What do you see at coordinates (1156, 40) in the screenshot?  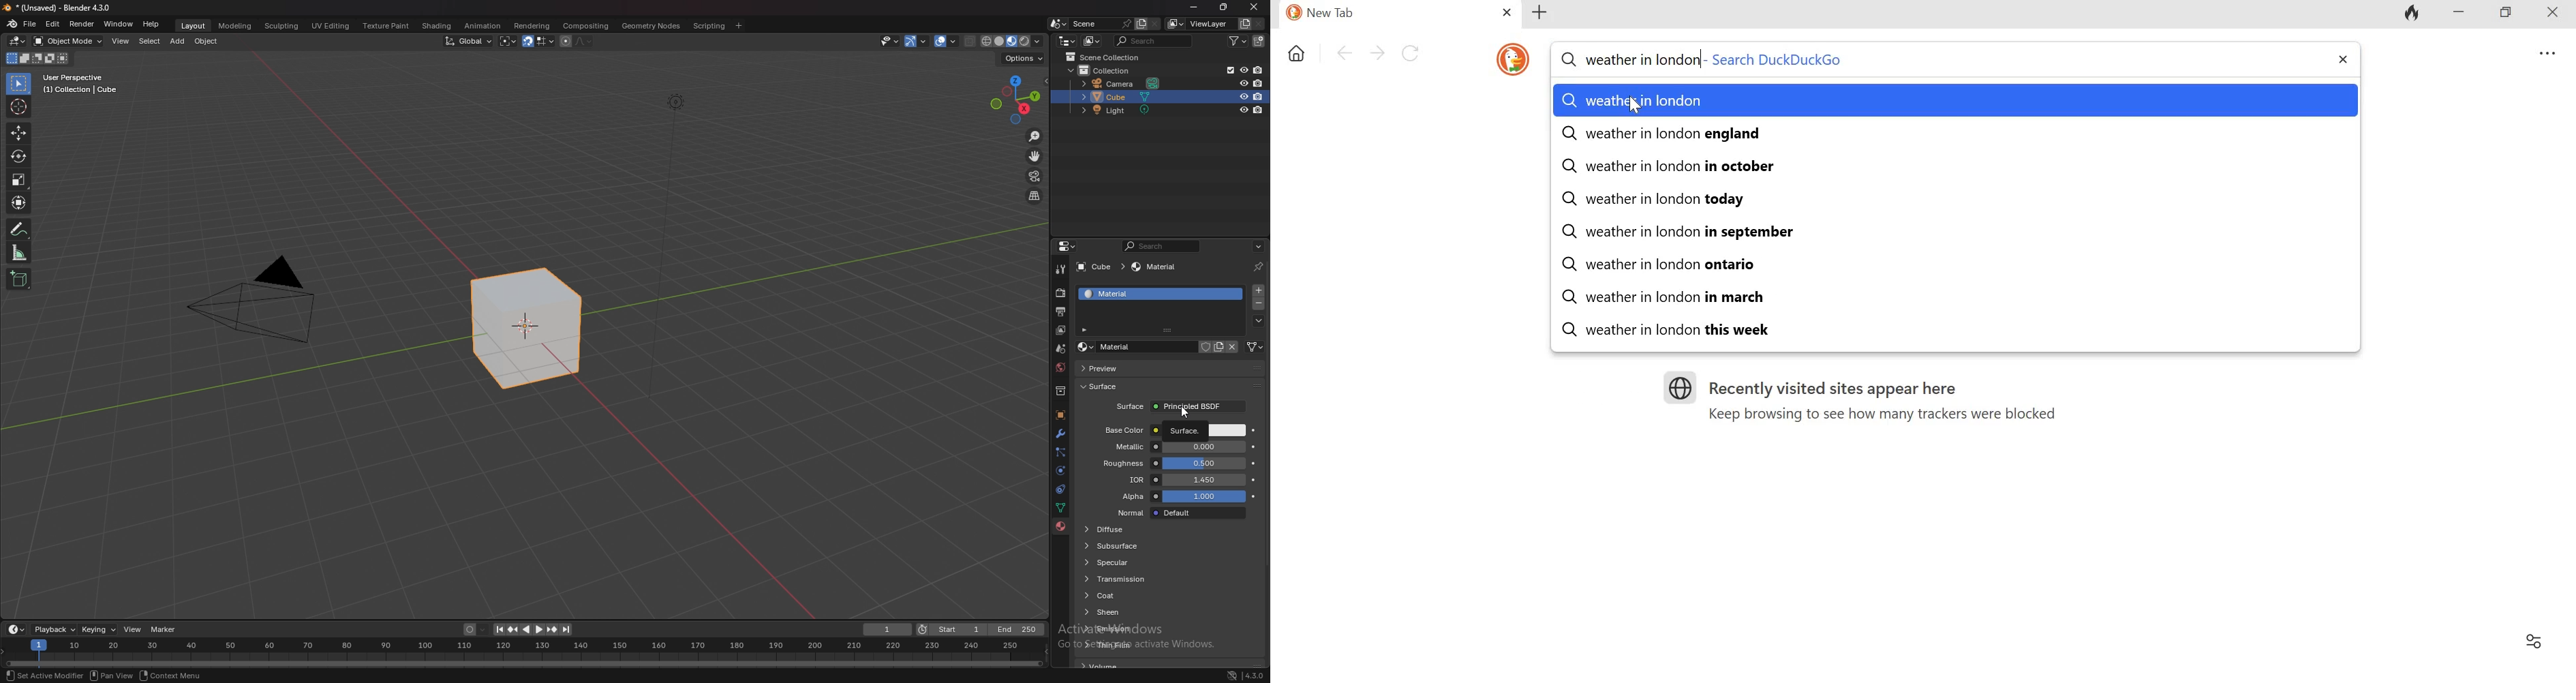 I see `search` at bounding box center [1156, 40].